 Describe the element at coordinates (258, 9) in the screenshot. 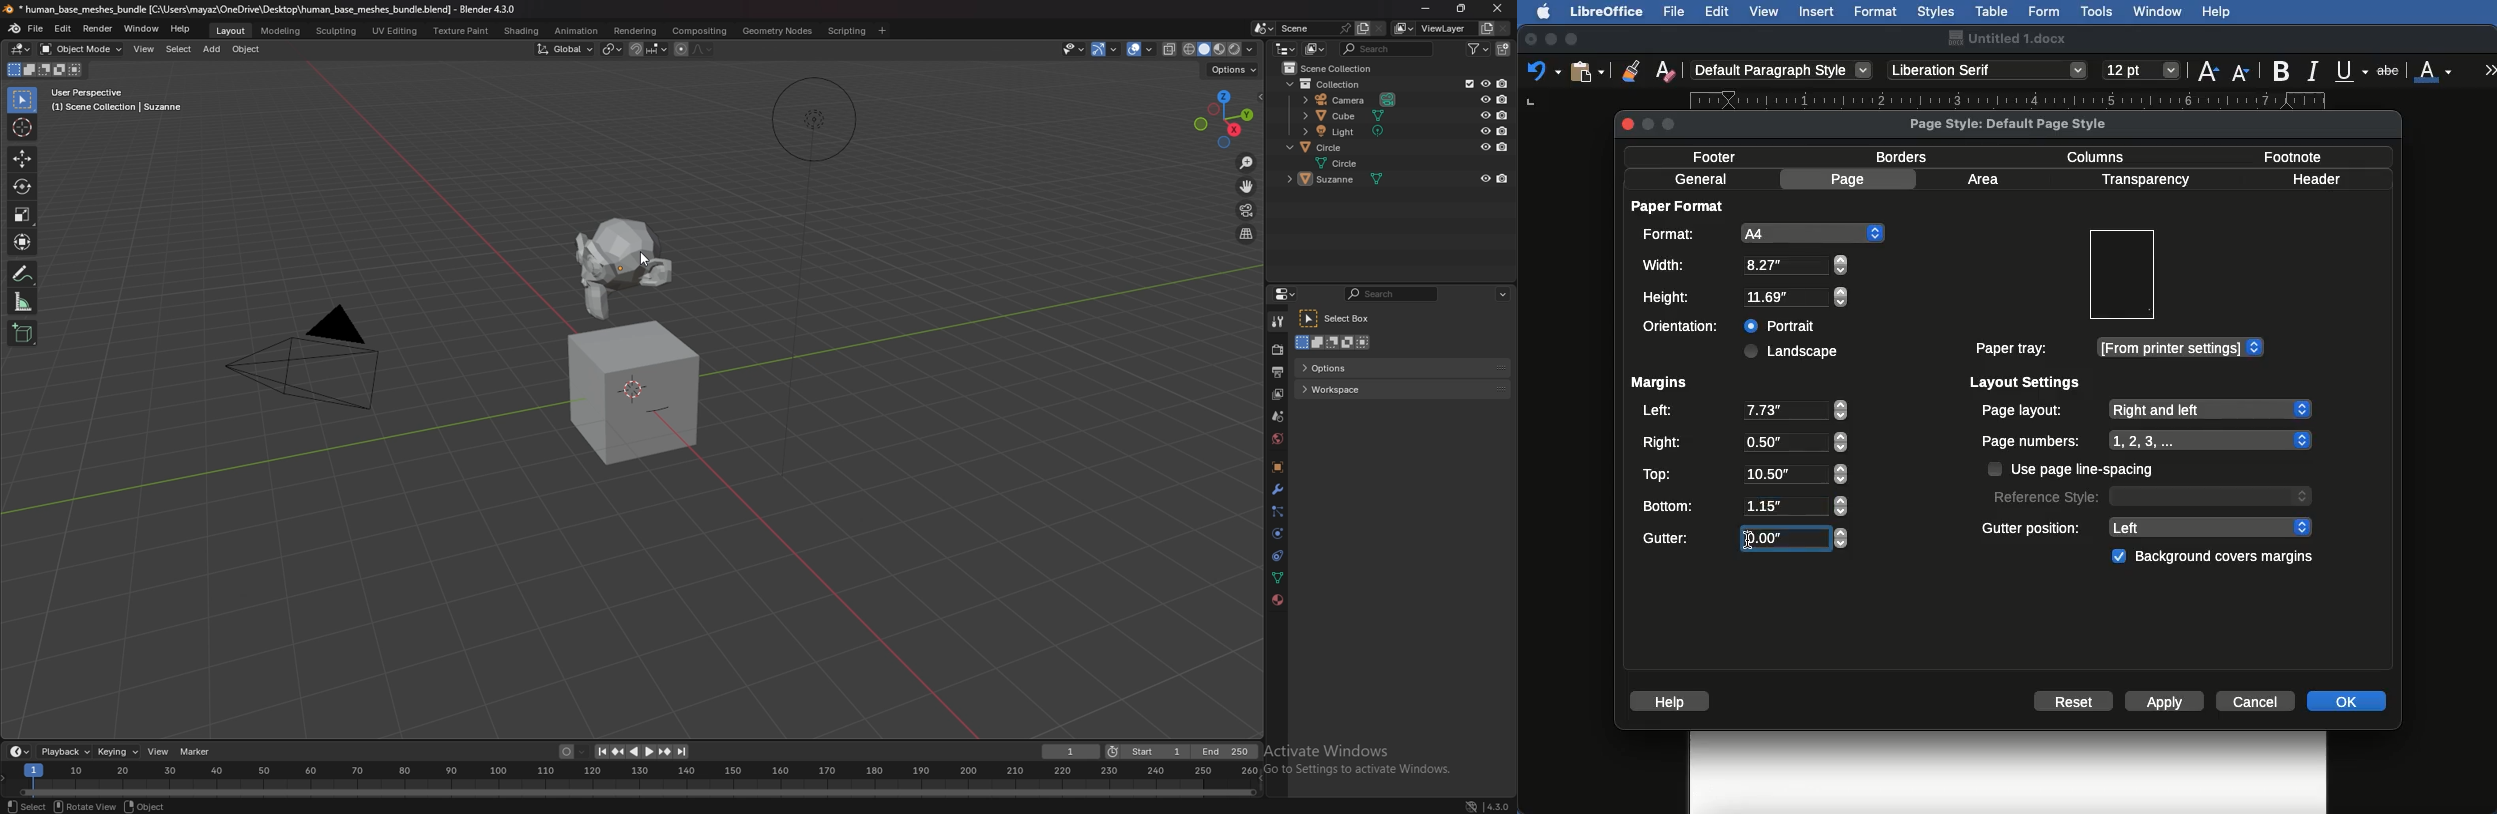

I see `title` at that location.